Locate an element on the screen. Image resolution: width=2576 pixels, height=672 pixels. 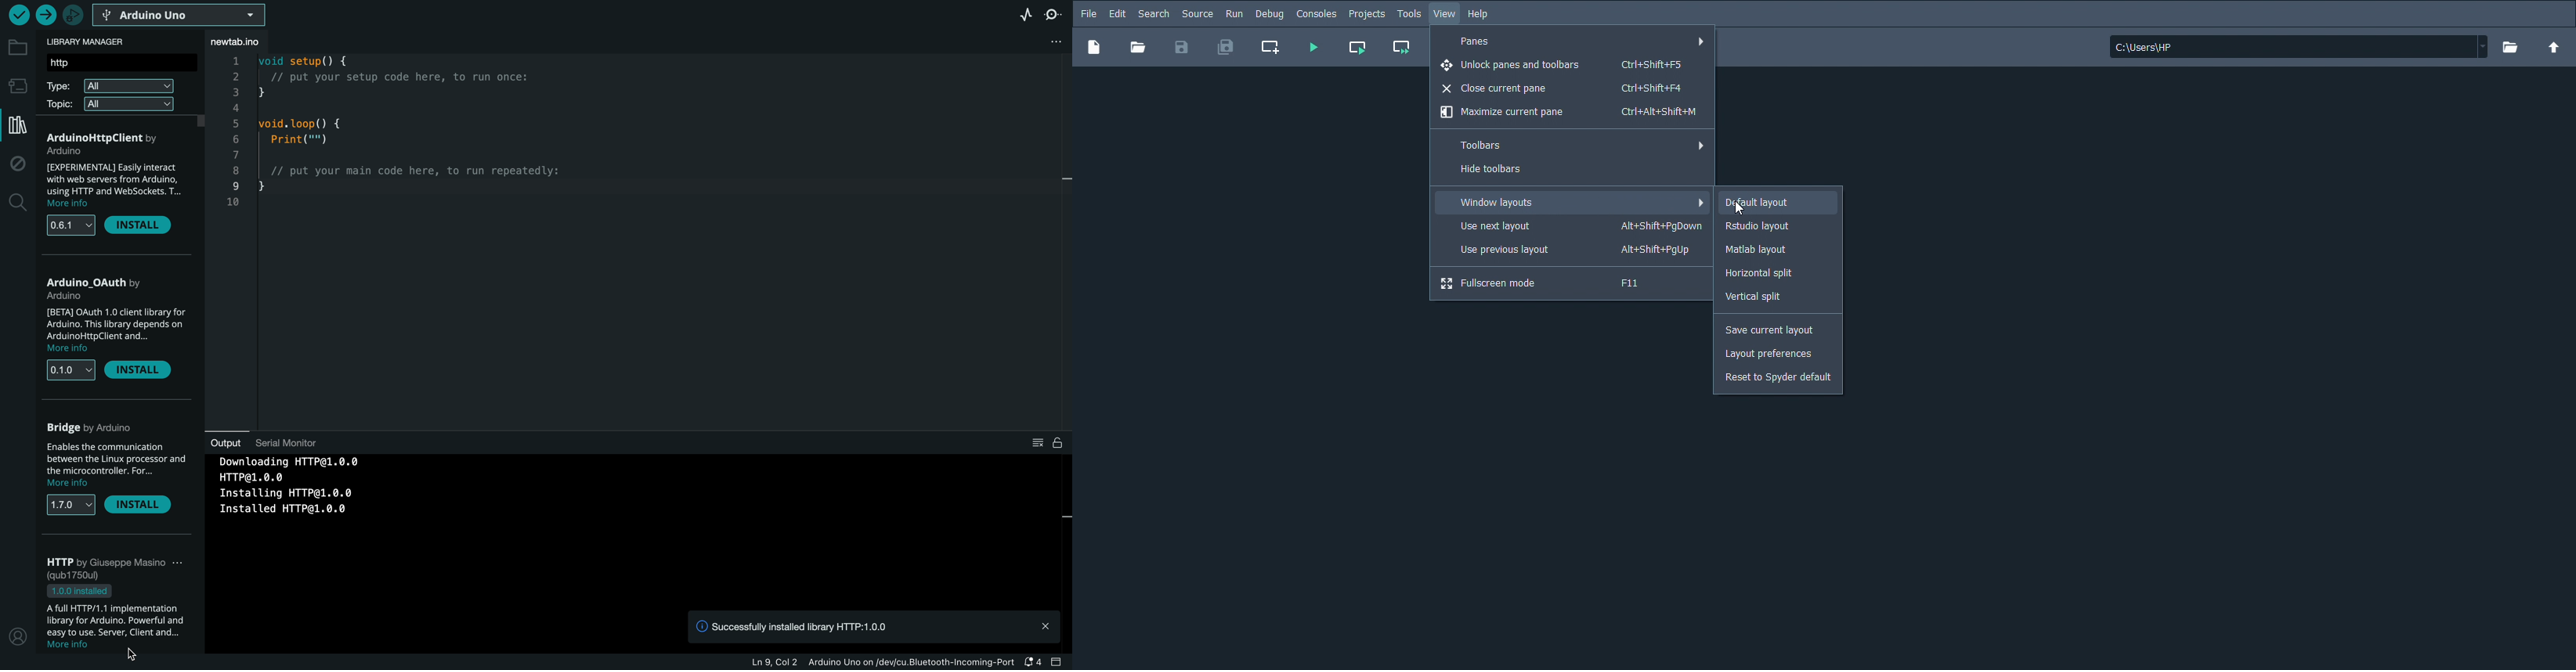
Close current pane is located at coordinates (1563, 88).